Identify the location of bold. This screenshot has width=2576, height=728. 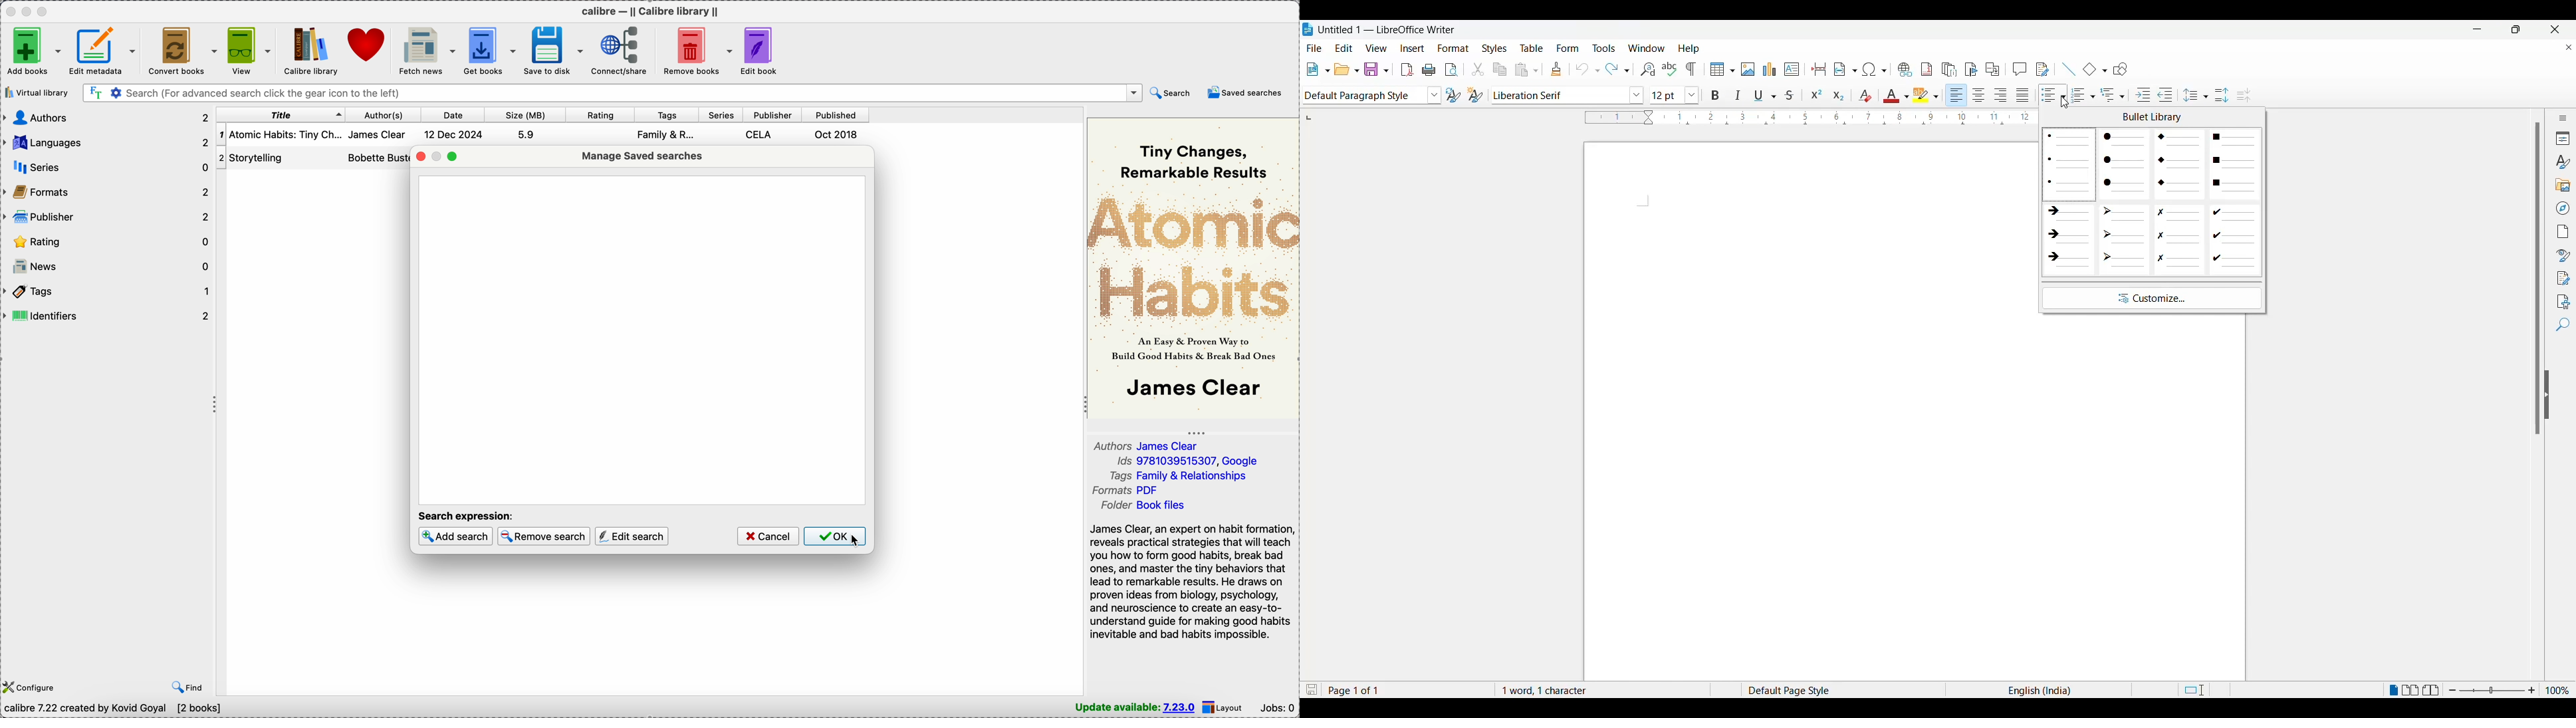
(1715, 94).